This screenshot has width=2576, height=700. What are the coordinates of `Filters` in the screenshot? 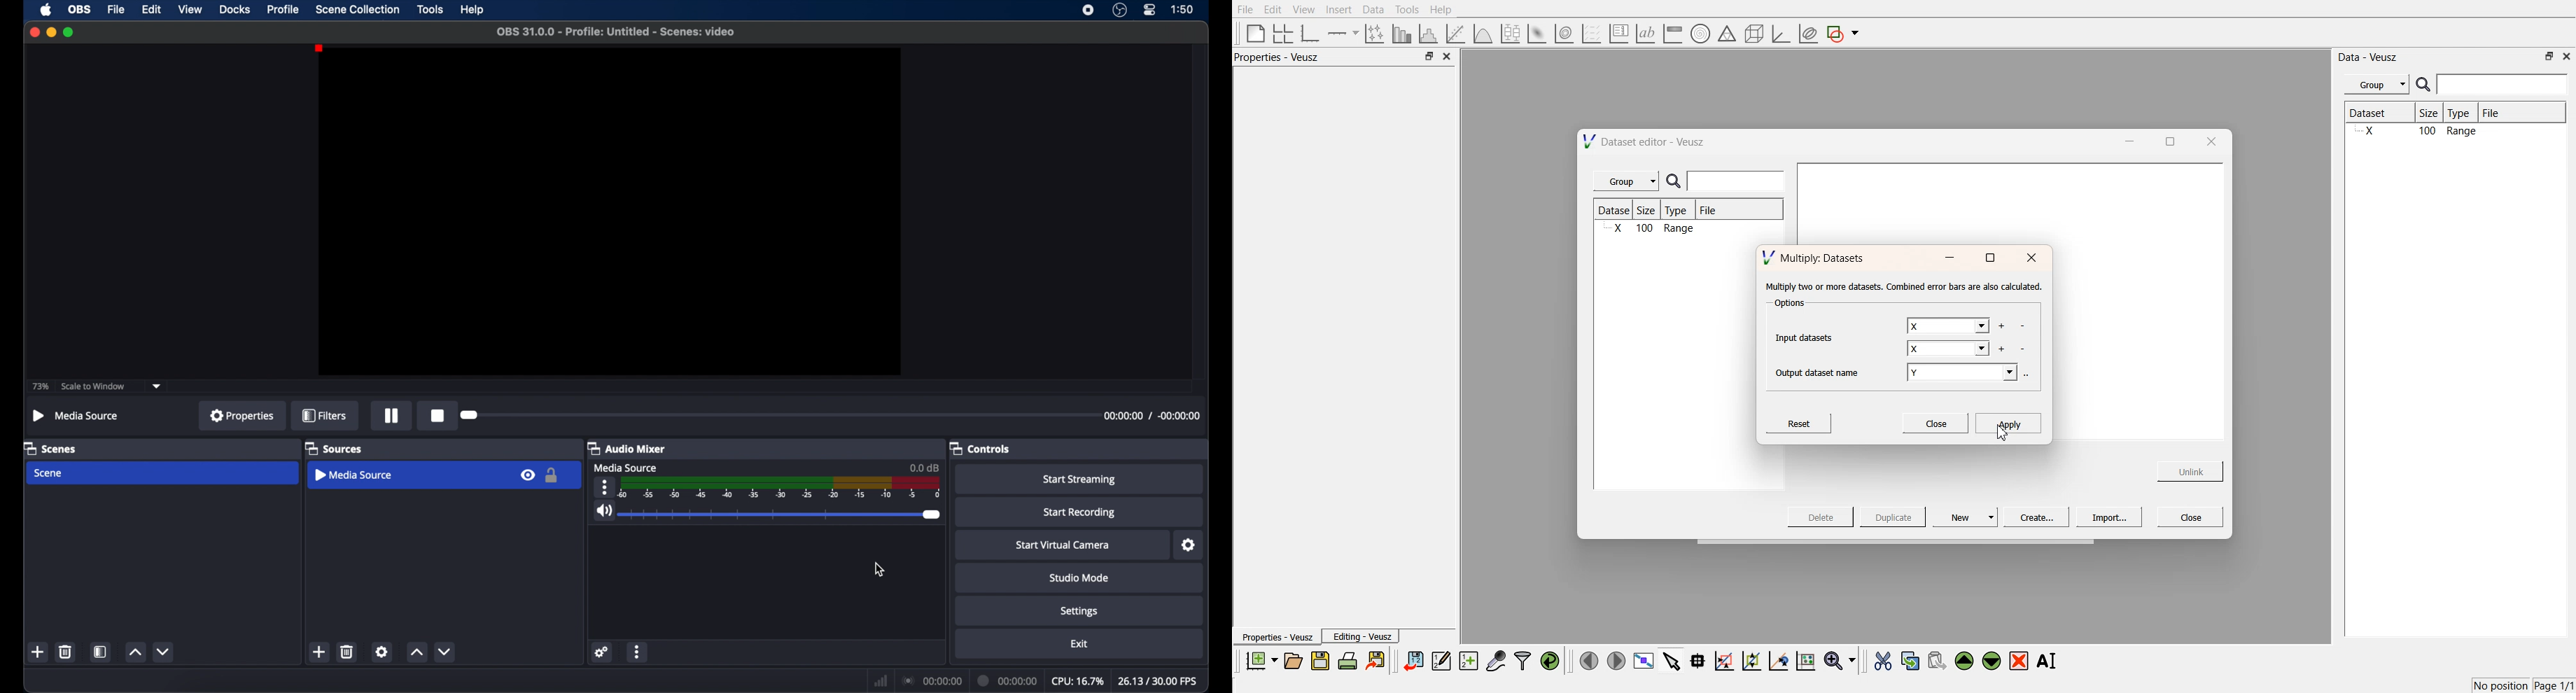 It's located at (325, 417).